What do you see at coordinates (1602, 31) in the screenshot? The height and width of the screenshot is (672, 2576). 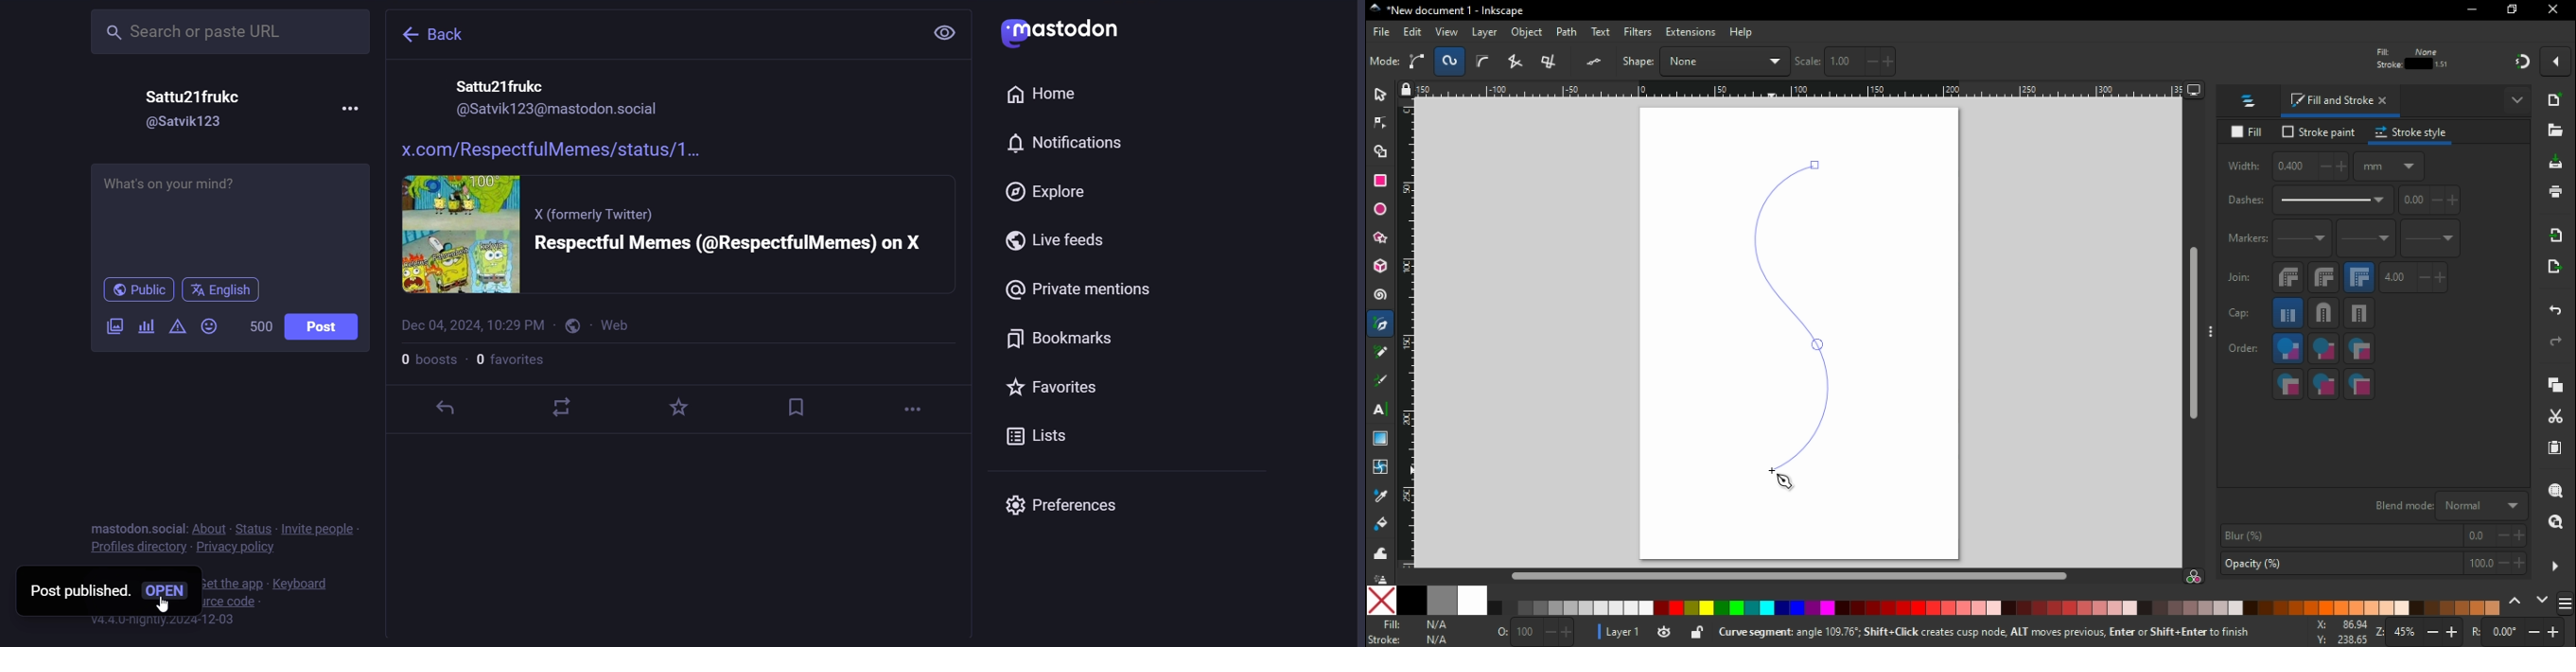 I see `text` at bounding box center [1602, 31].